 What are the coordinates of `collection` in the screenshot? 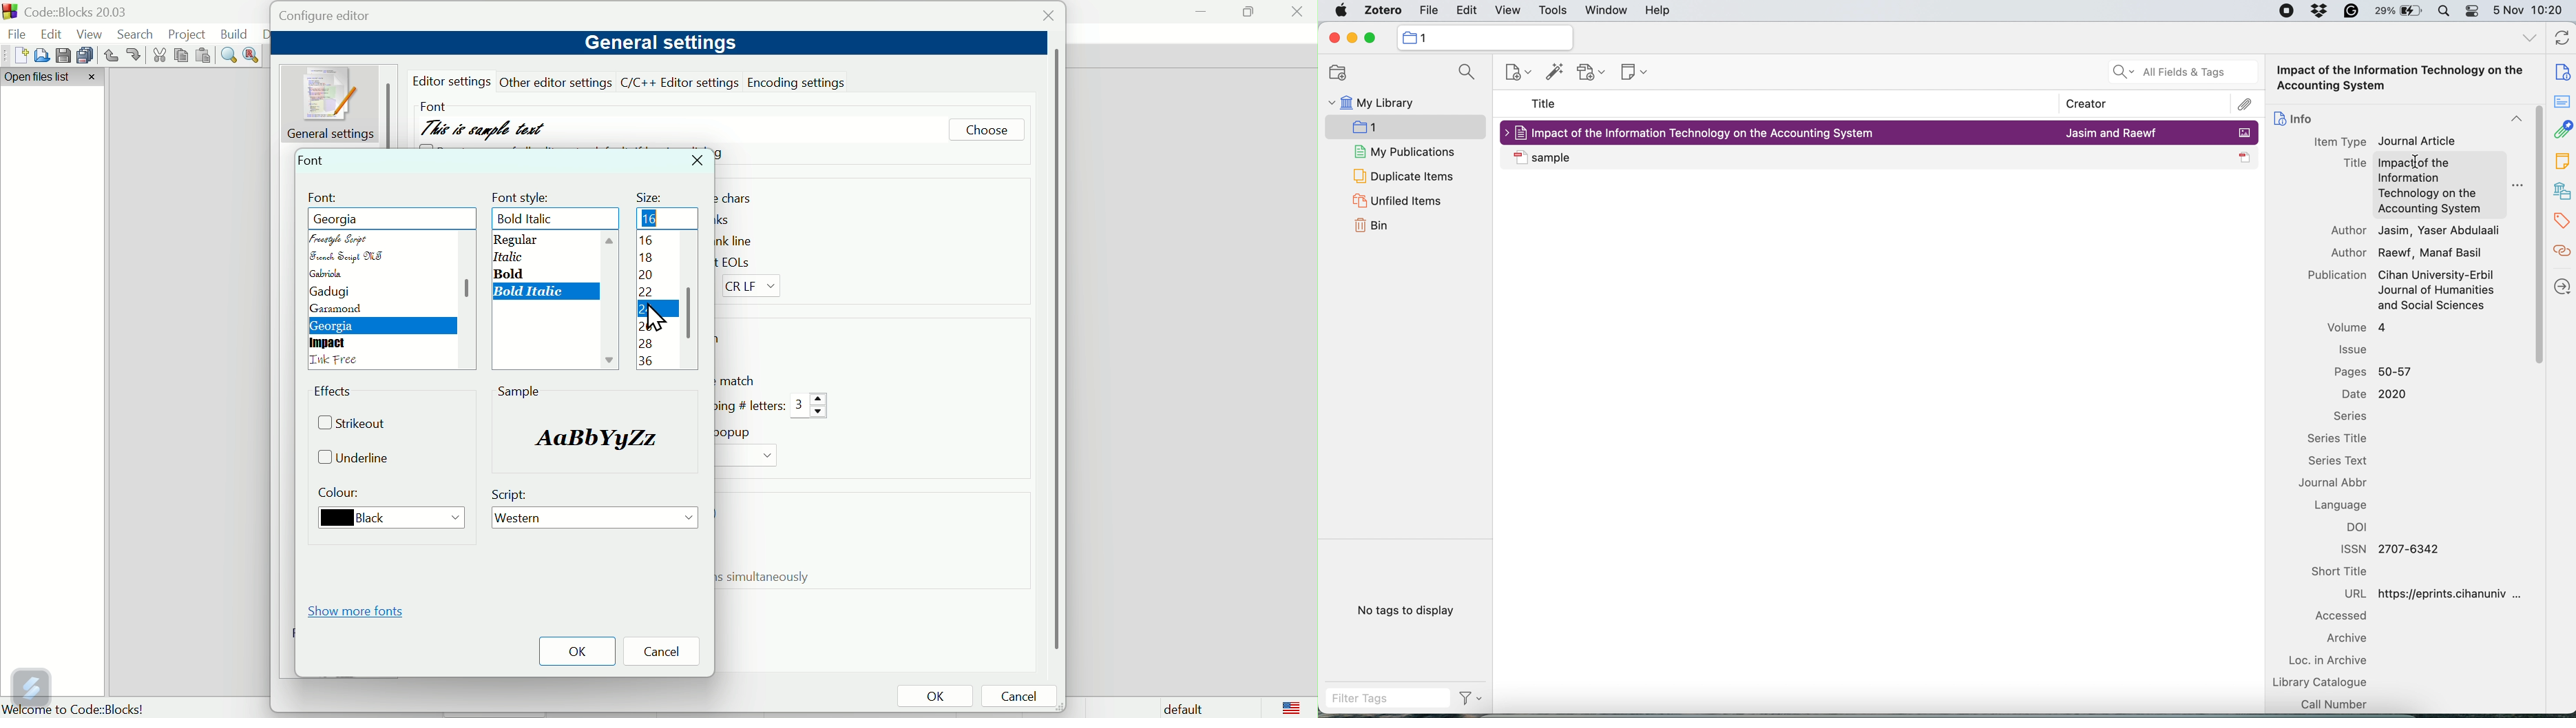 It's located at (1426, 38).